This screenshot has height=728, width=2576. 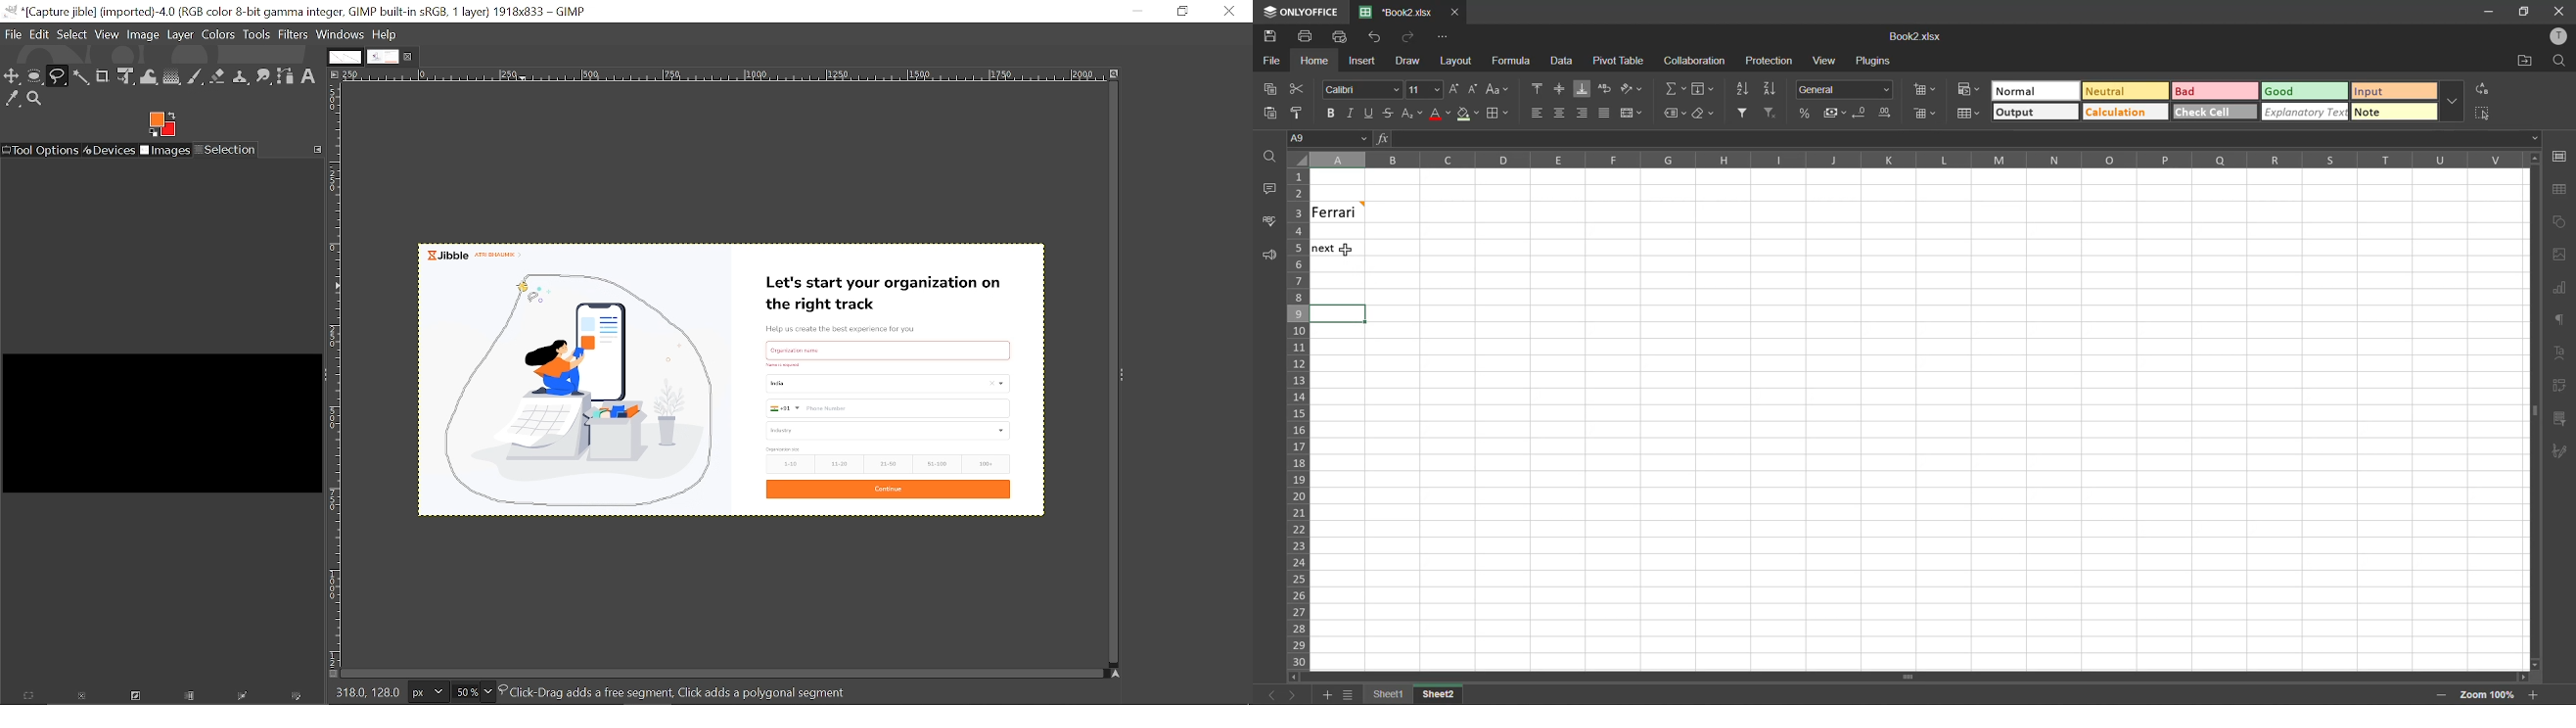 I want to click on selected area, so click(x=581, y=389).